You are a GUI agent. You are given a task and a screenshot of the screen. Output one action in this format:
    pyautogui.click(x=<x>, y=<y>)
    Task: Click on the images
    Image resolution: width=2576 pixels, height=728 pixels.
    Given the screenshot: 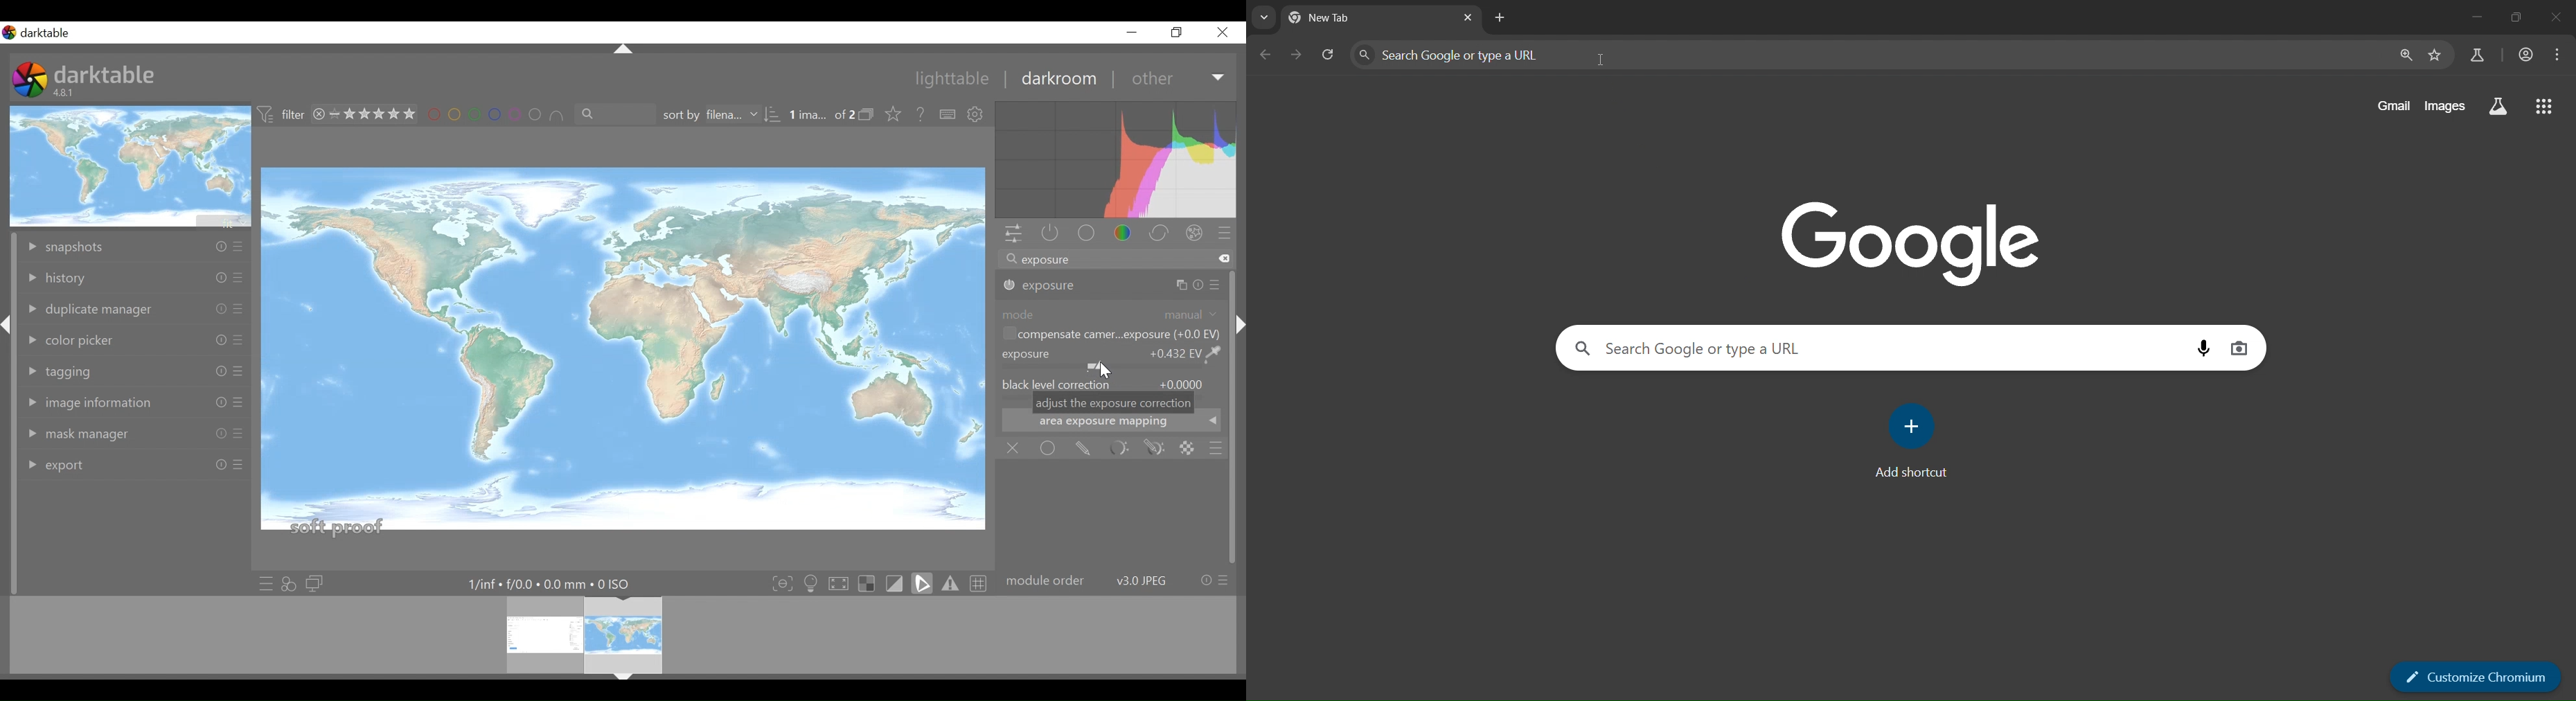 What is the action you would take?
    pyautogui.click(x=2444, y=106)
    